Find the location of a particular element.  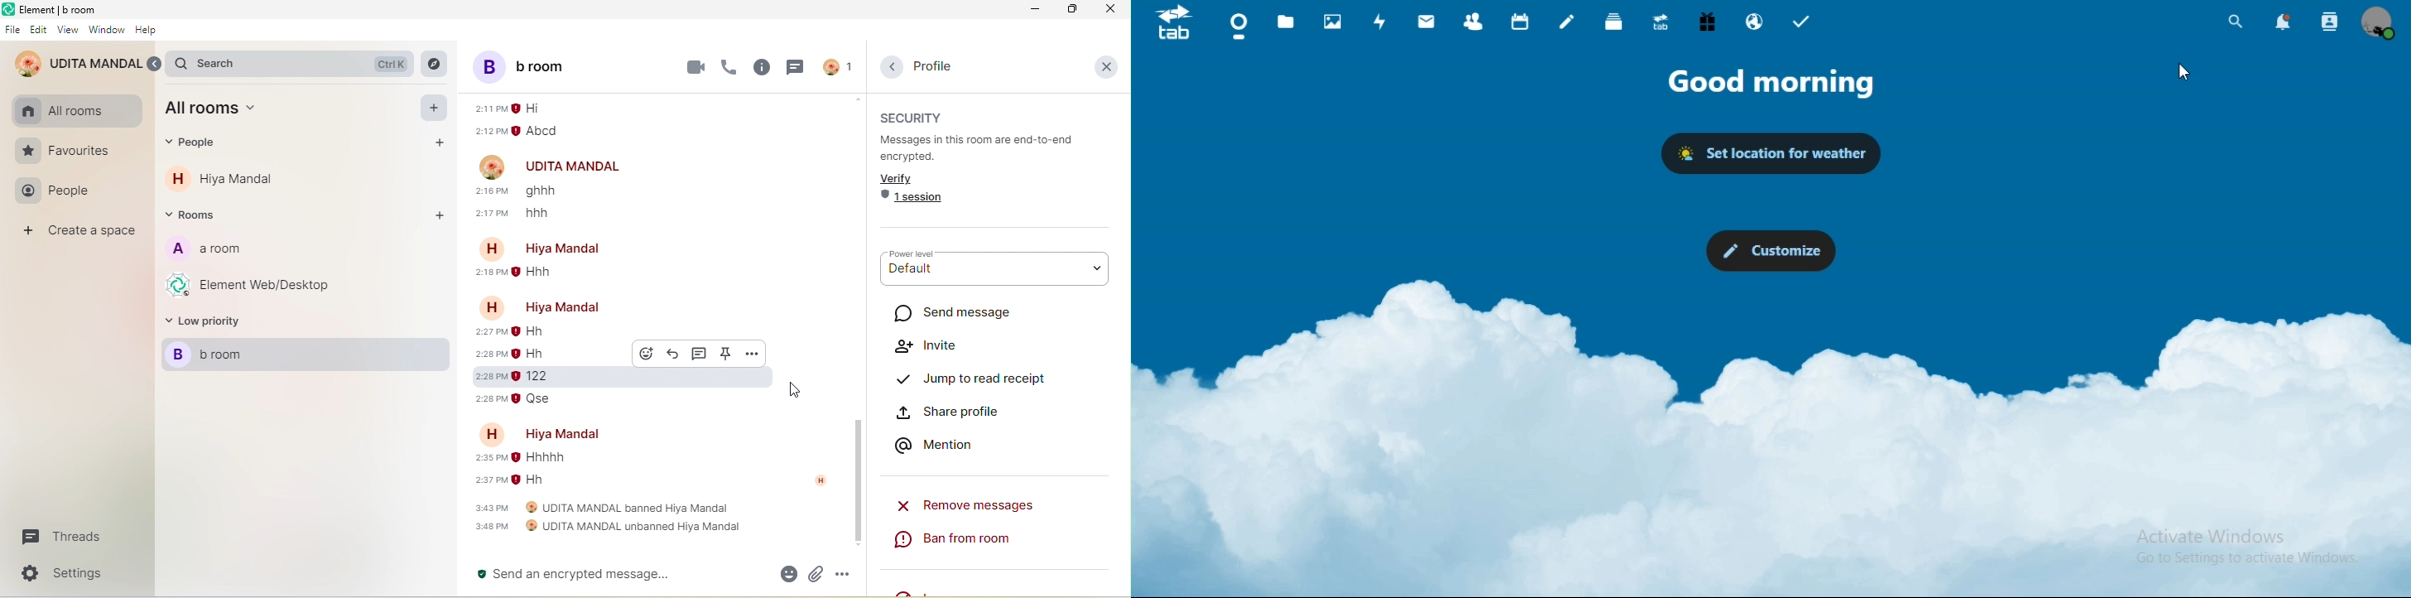

close is located at coordinates (1110, 9).